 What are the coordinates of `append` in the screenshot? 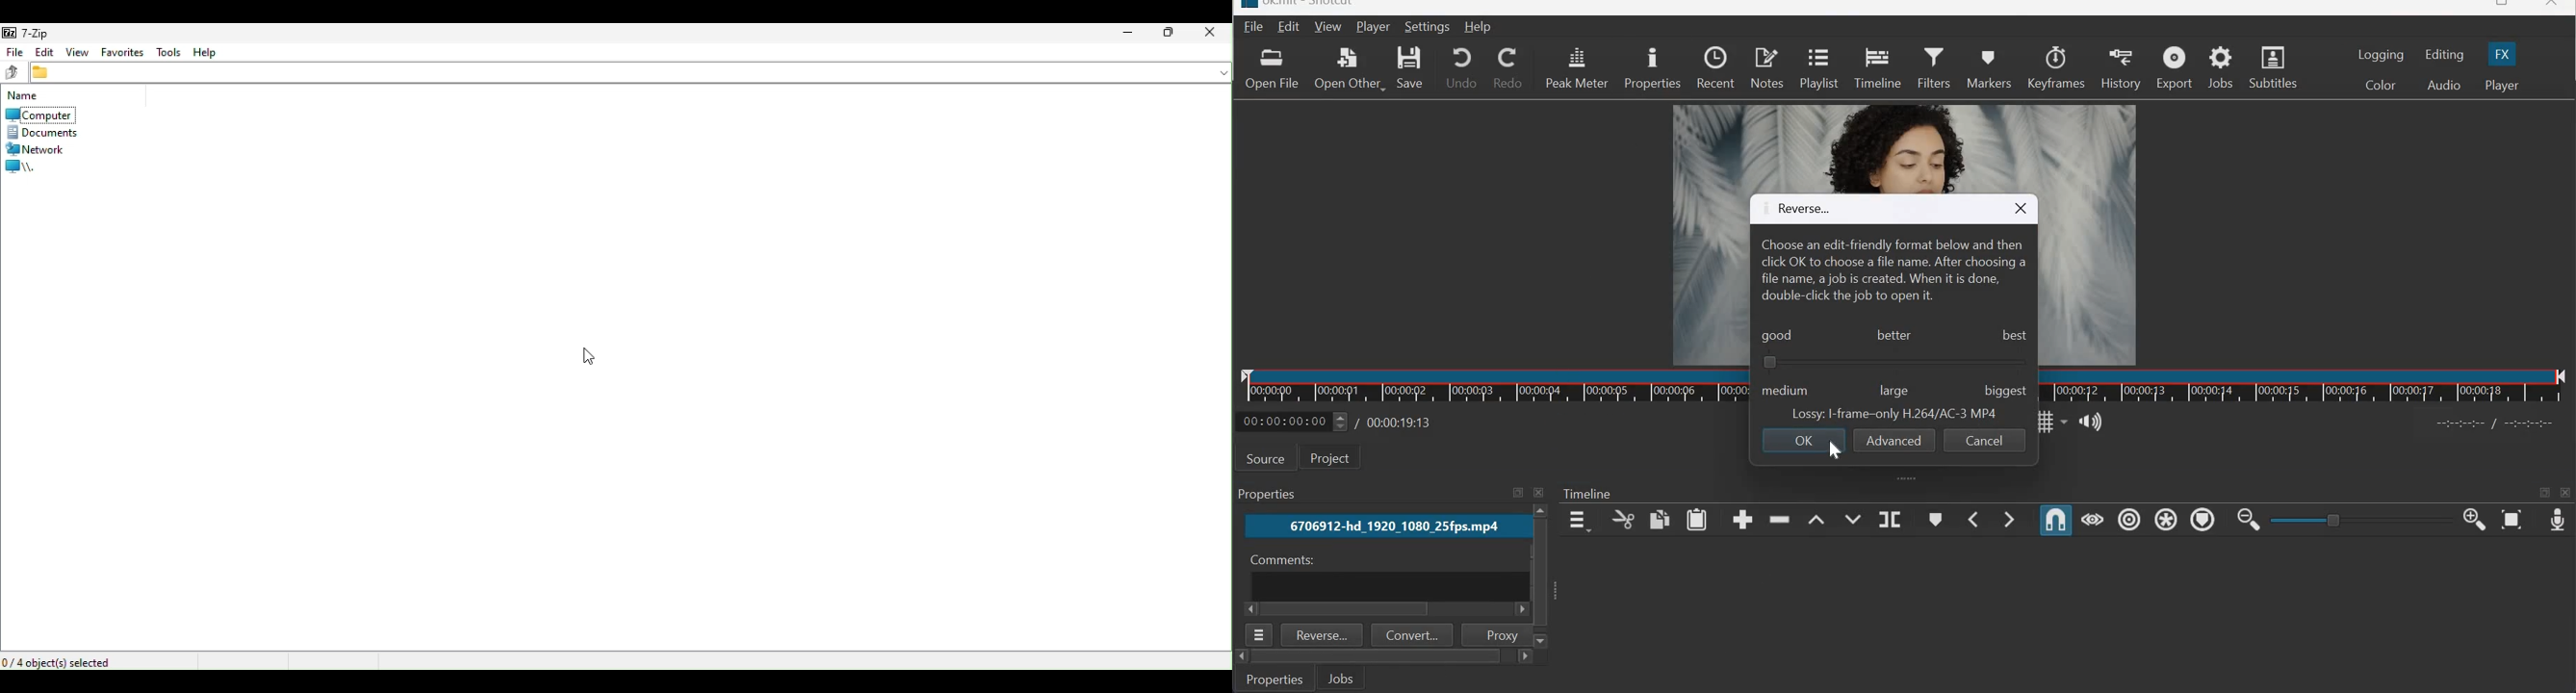 It's located at (1743, 519).